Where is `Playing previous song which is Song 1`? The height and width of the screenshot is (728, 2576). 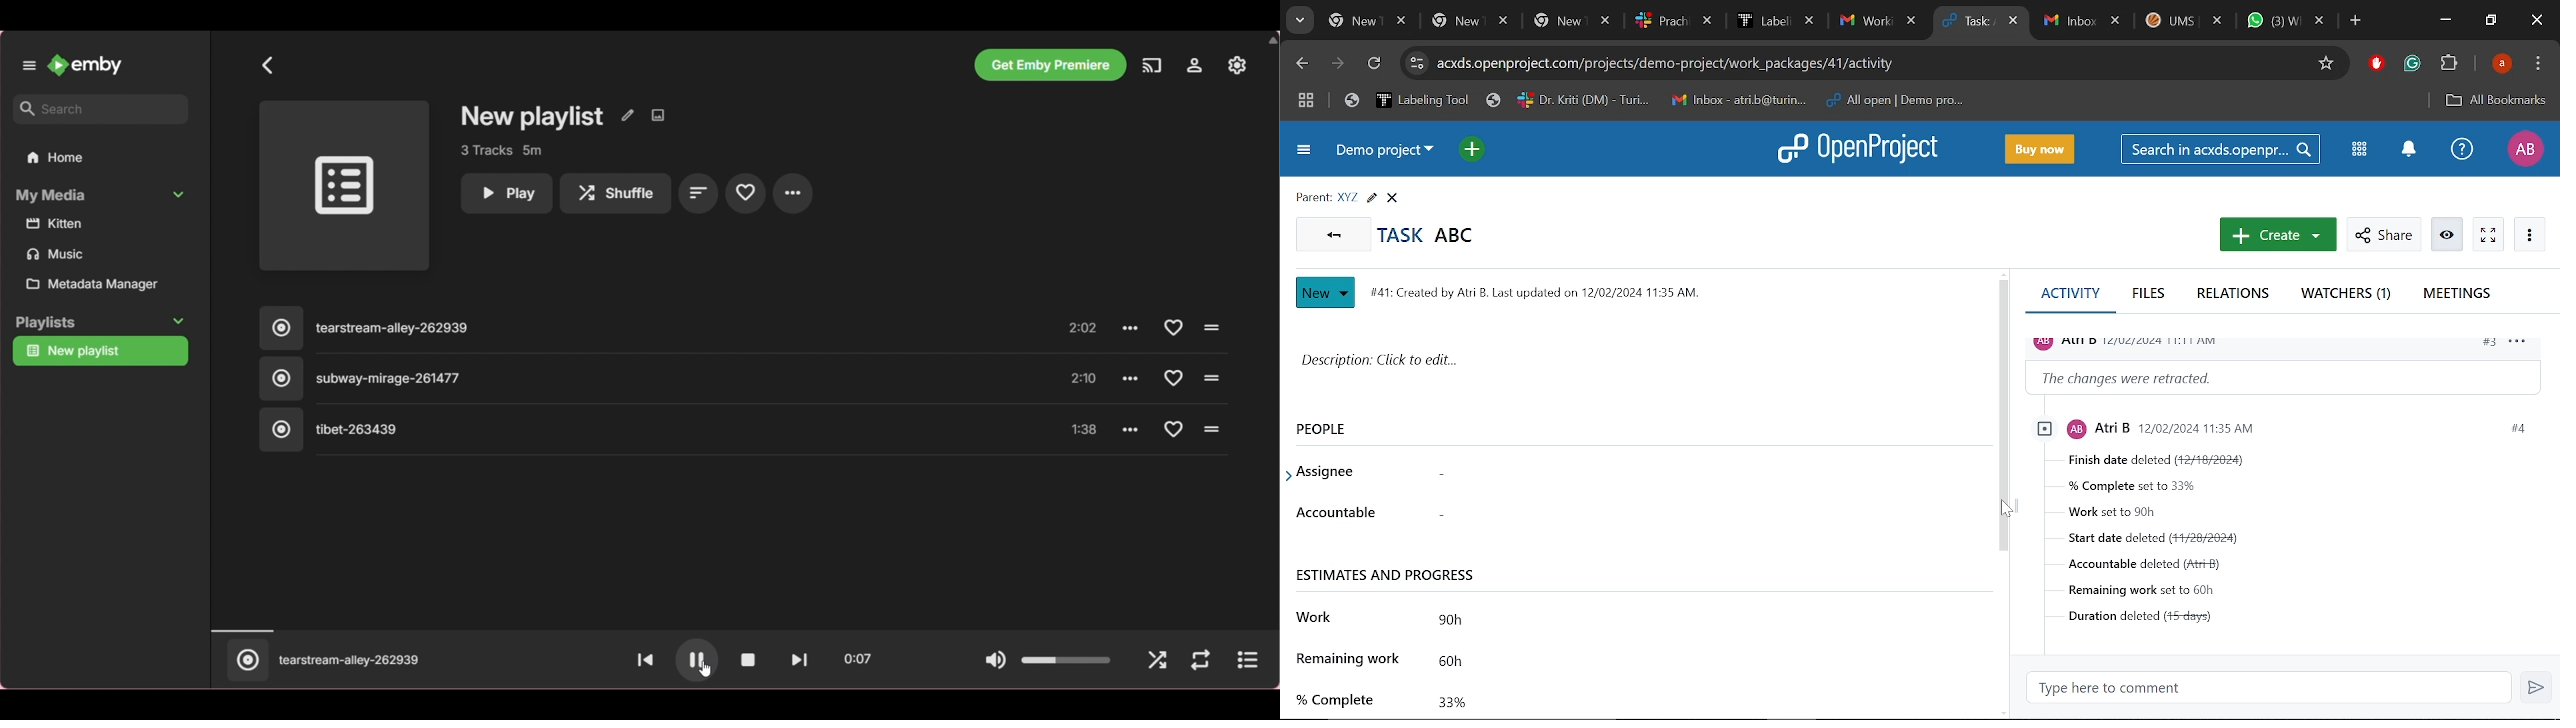
Playing previous song which is Song 1 is located at coordinates (349, 660).